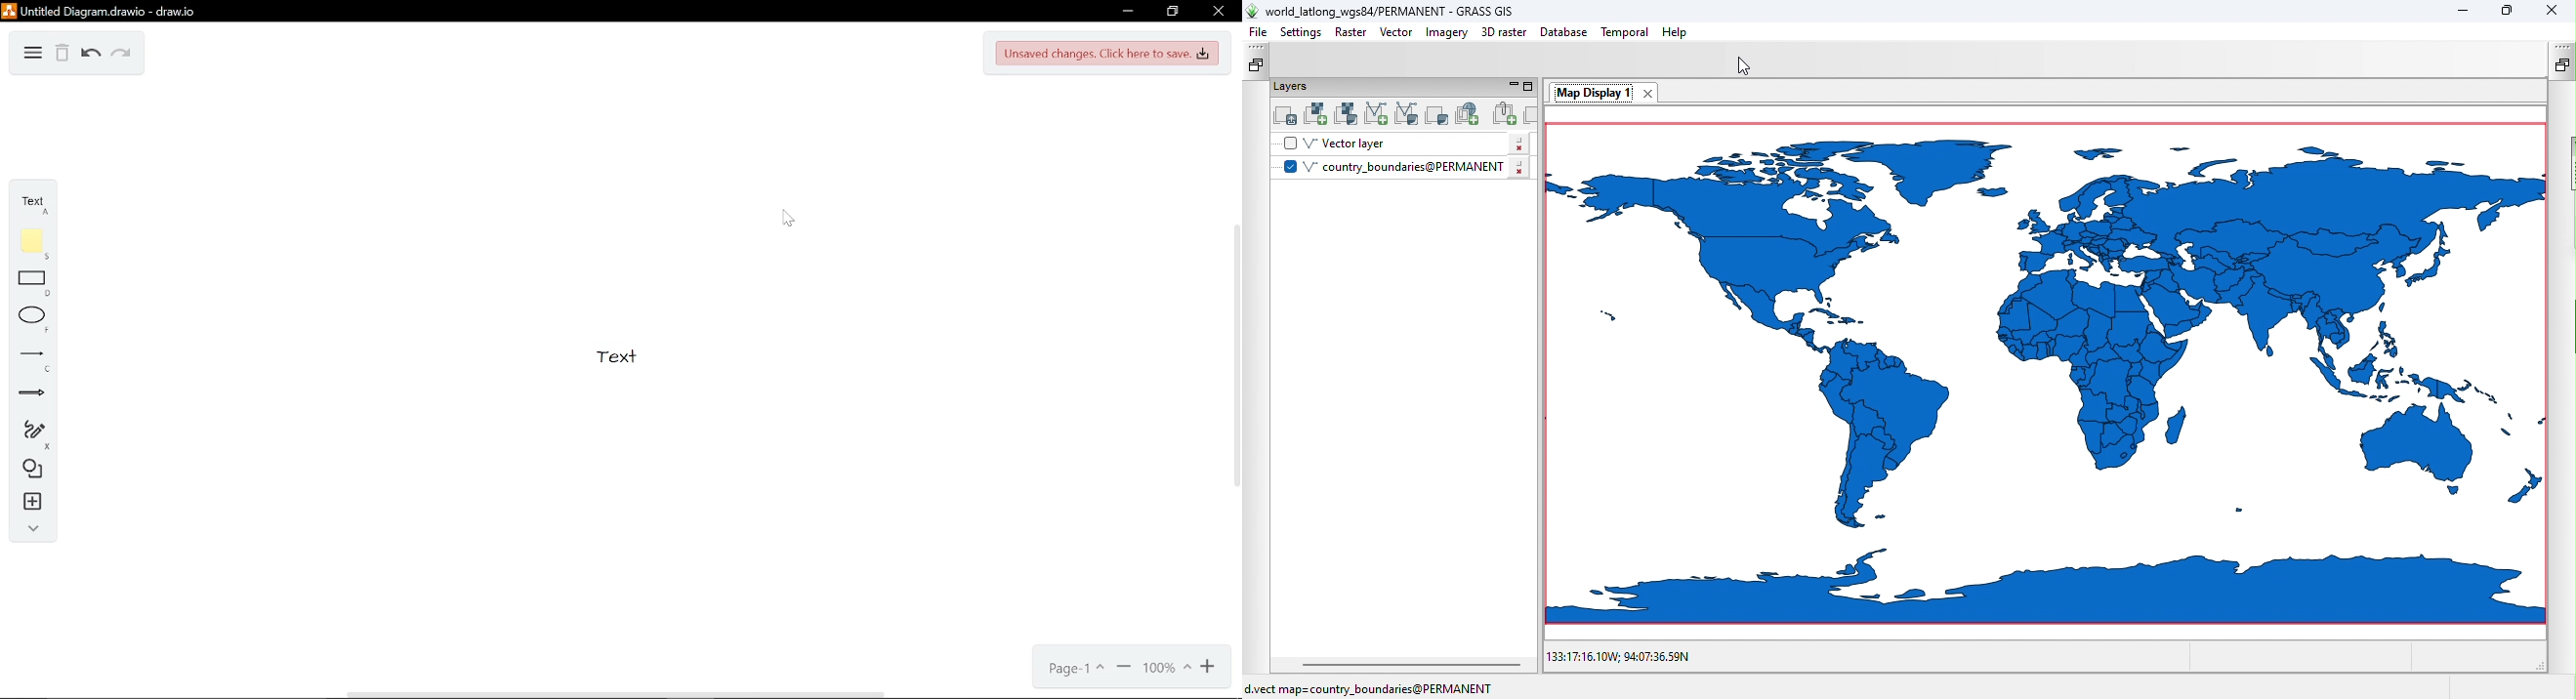 This screenshot has width=2576, height=700. I want to click on Zoom out, so click(1125, 668).